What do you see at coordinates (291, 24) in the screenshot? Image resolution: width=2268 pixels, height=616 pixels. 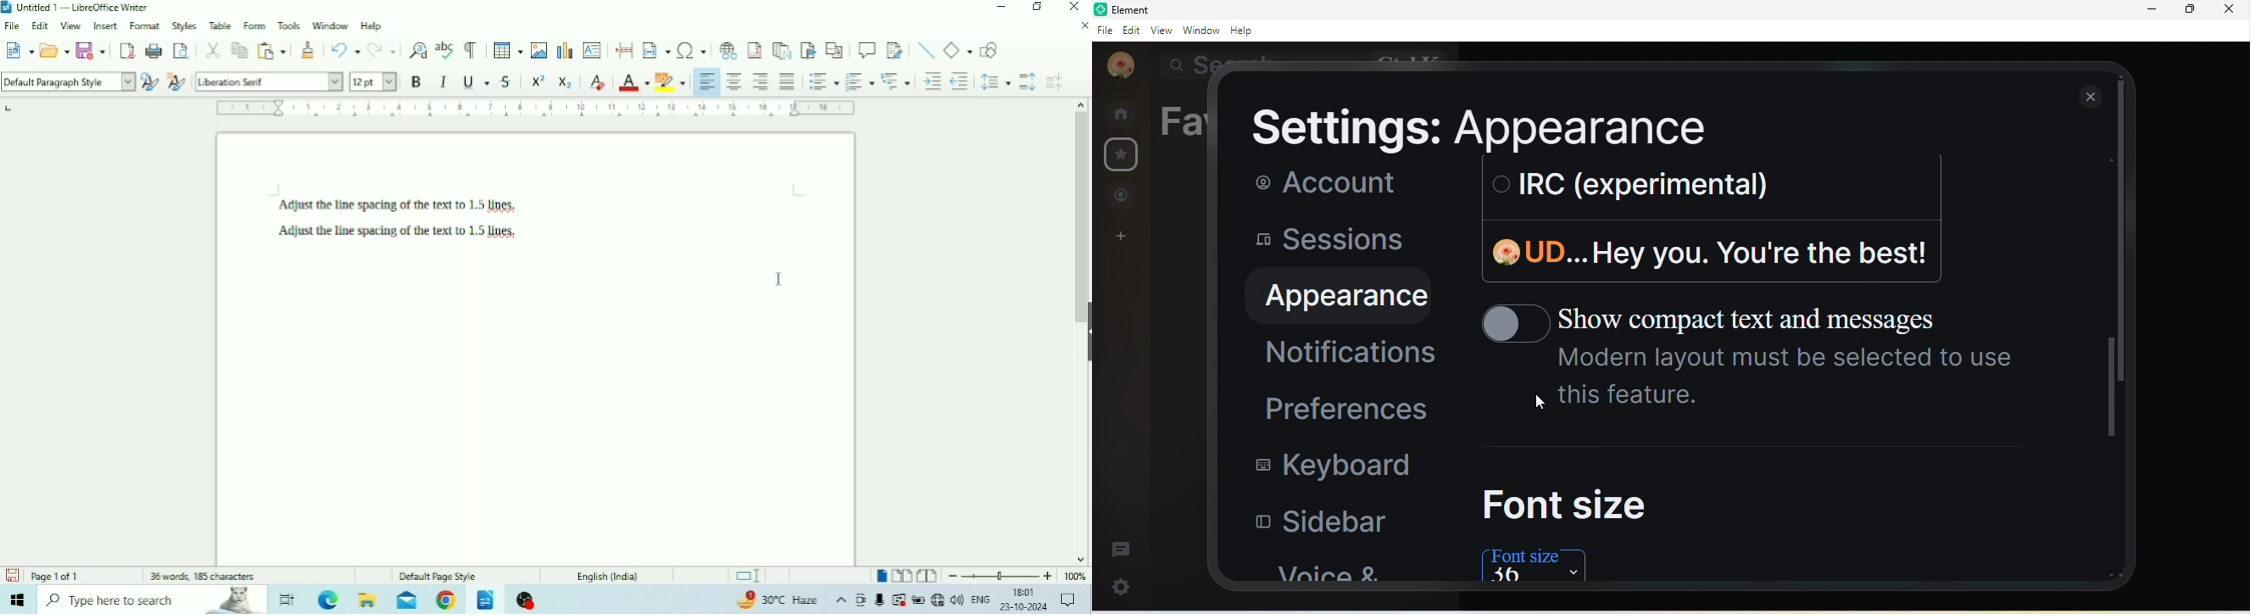 I see `Tools` at bounding box center [291, 24].